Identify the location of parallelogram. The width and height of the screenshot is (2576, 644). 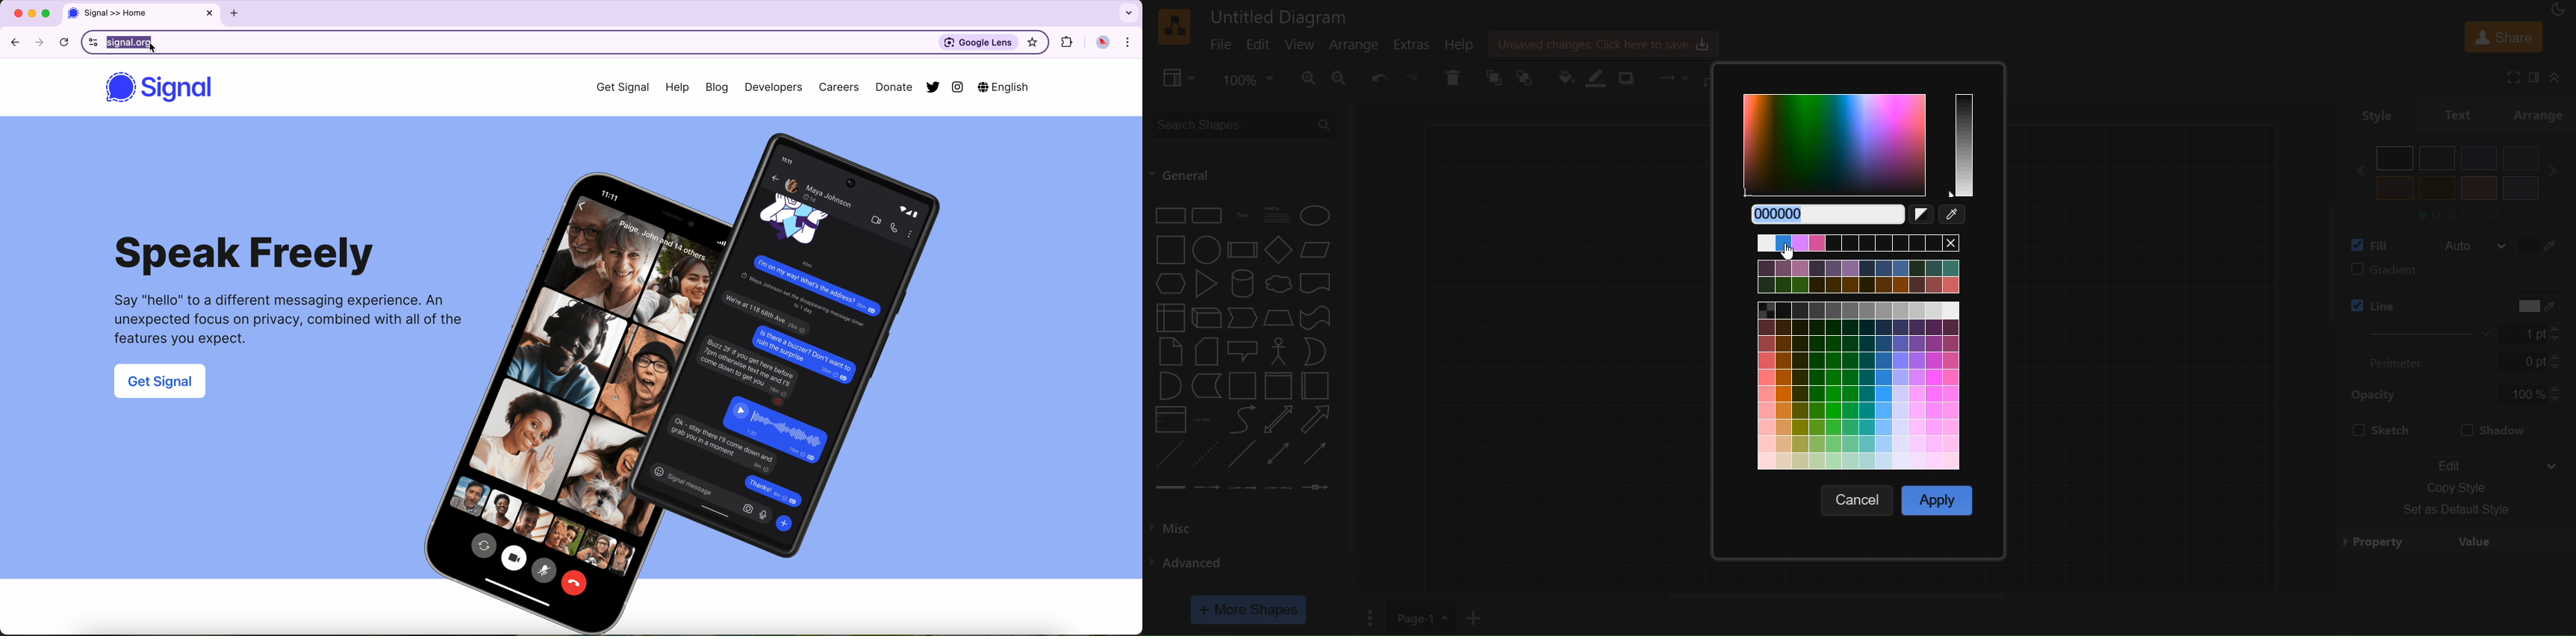
(1319, 249).